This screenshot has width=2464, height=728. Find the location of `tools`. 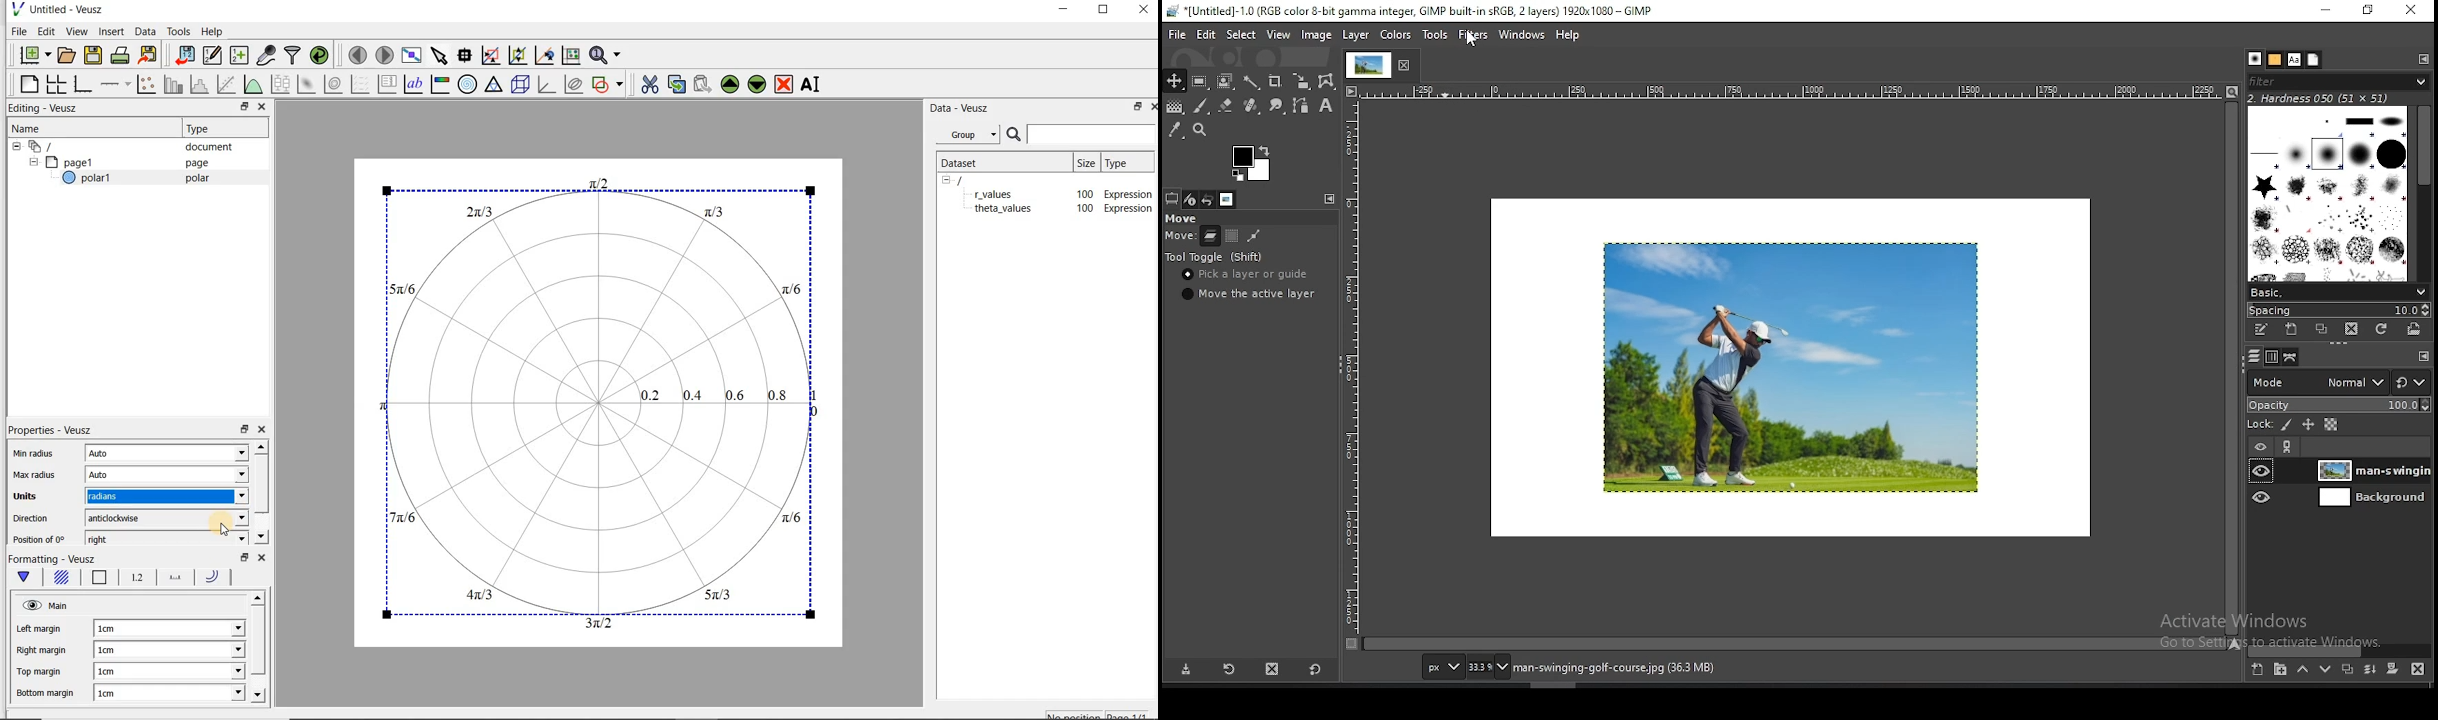

tools is located at coordinates (1433, 35).